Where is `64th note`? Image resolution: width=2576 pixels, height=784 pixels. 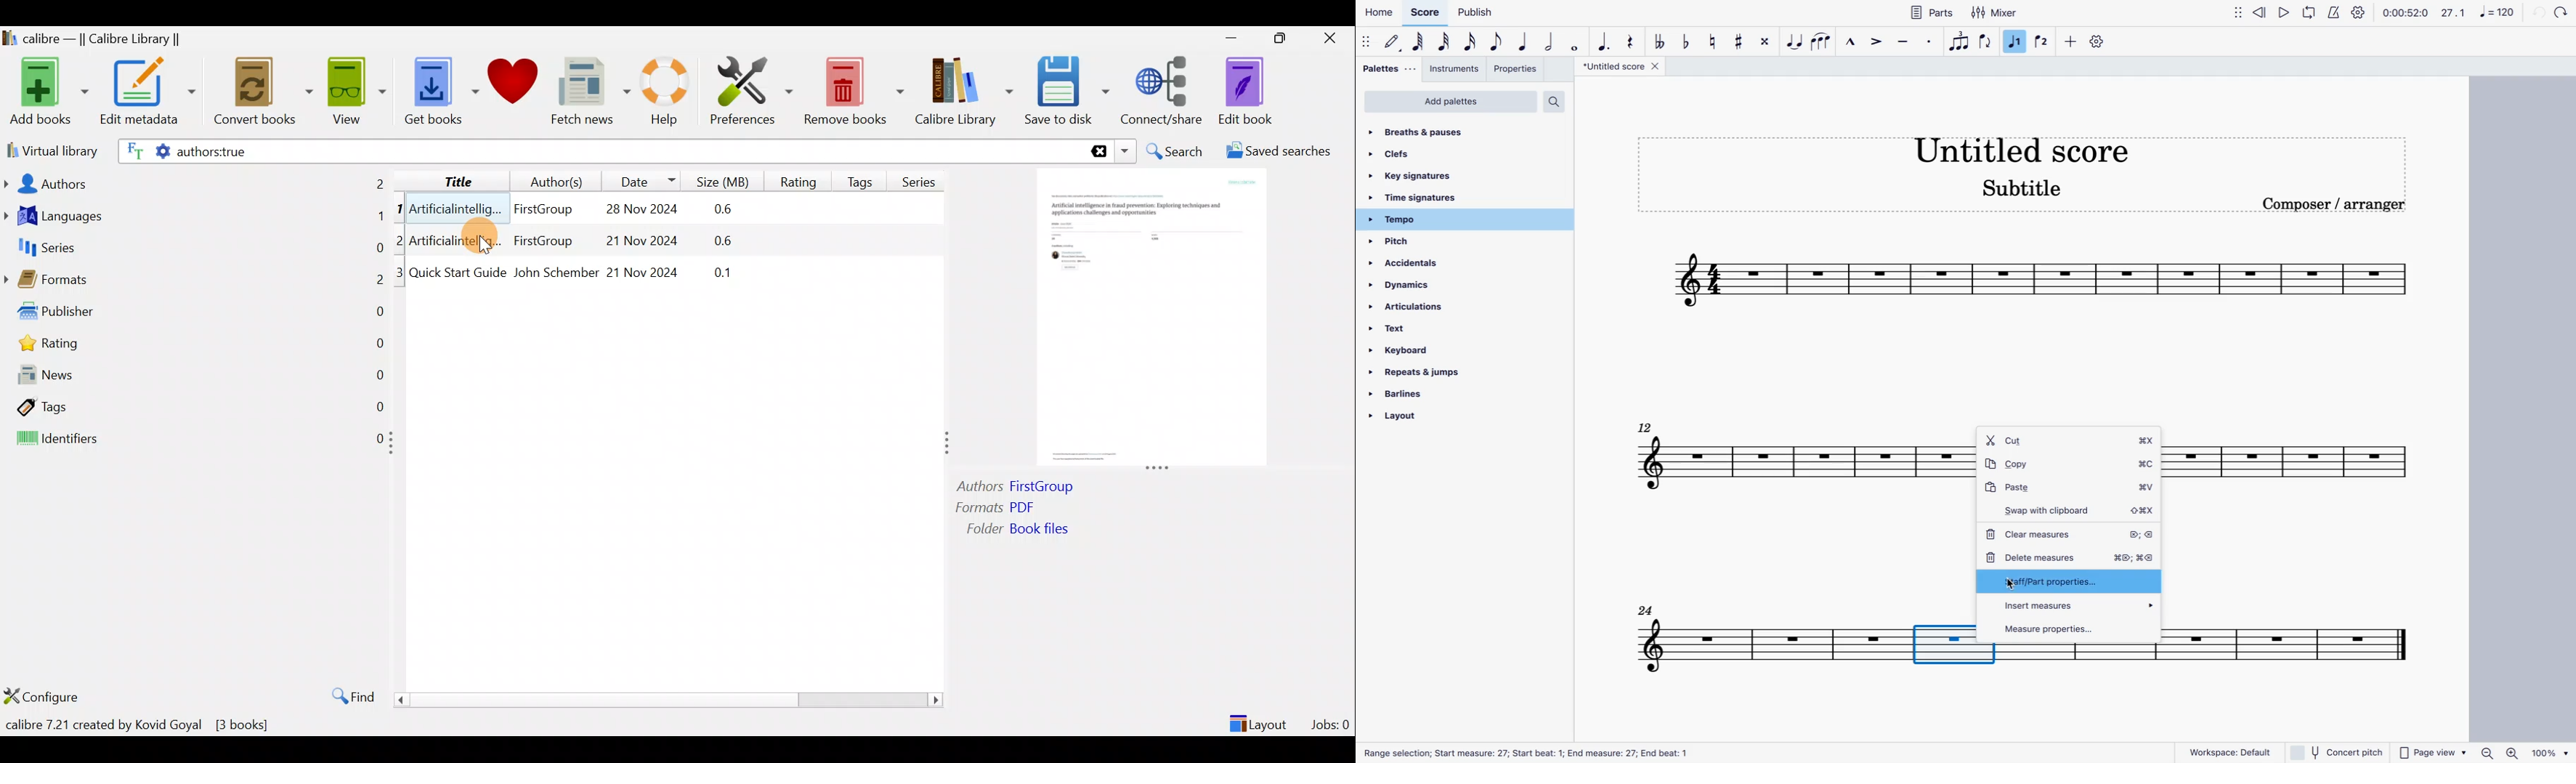 64th note is located at coordinates (1419, 42).